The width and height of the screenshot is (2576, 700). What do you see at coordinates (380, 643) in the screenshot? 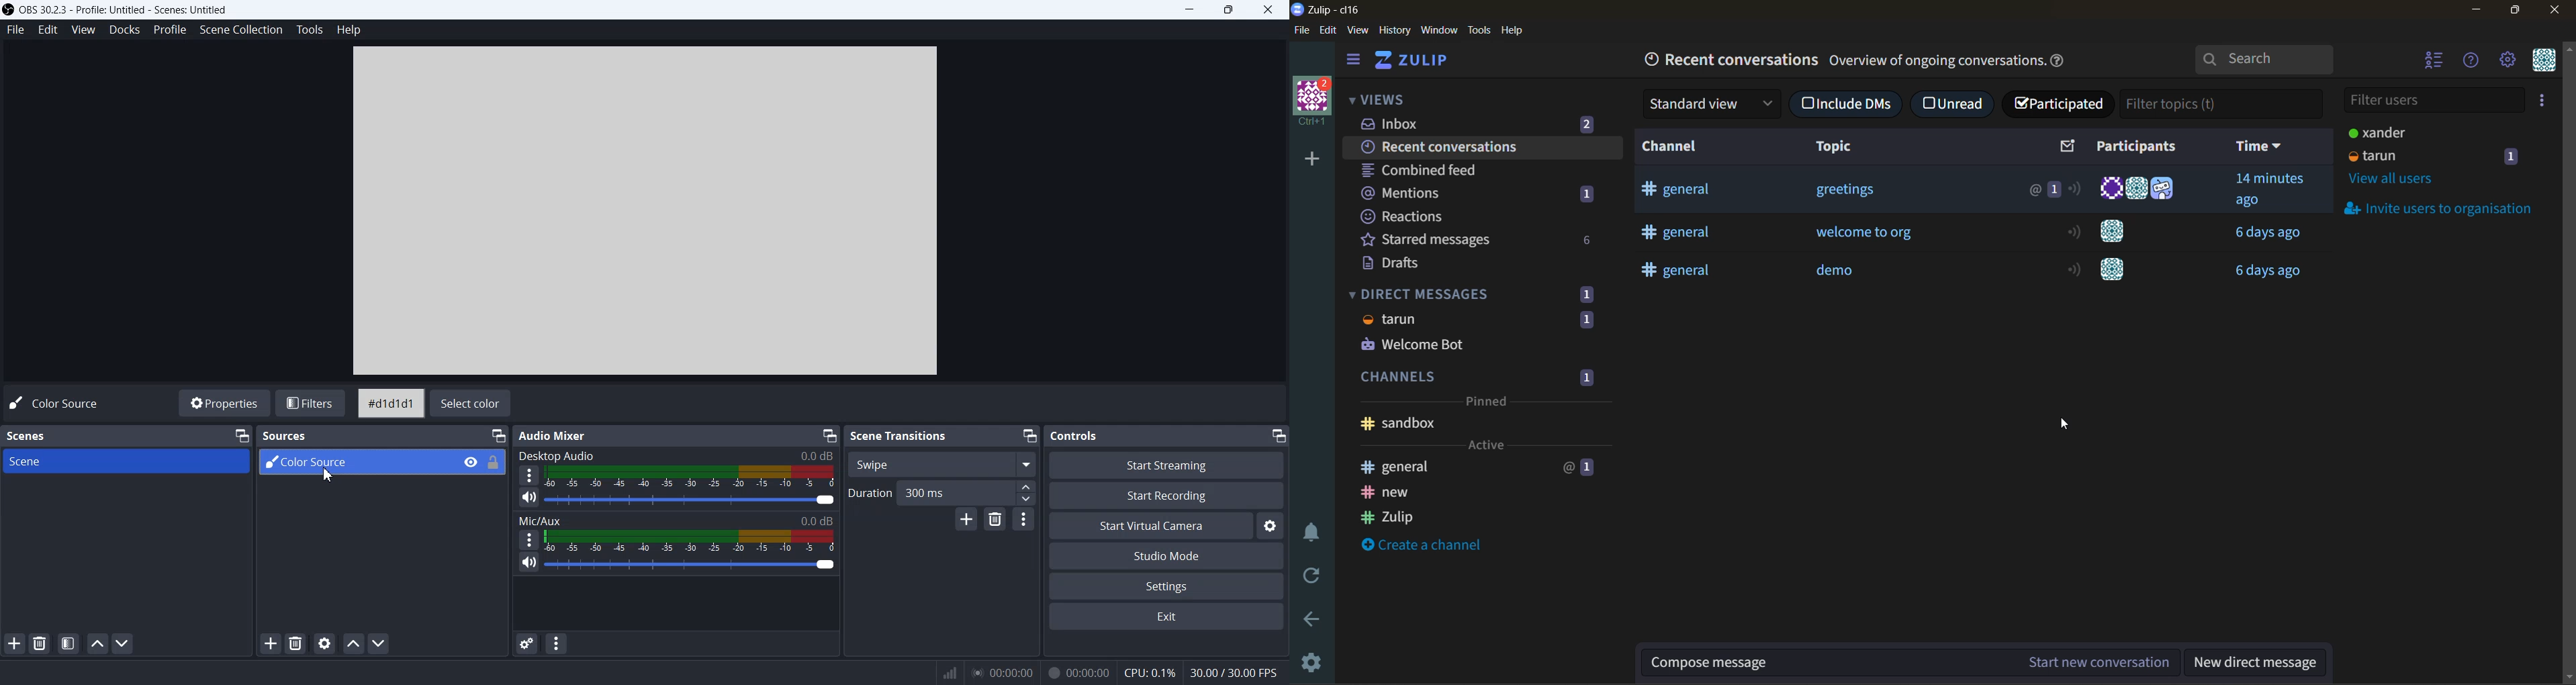
I see `Move Source Down` at bounding box center [380, 643].